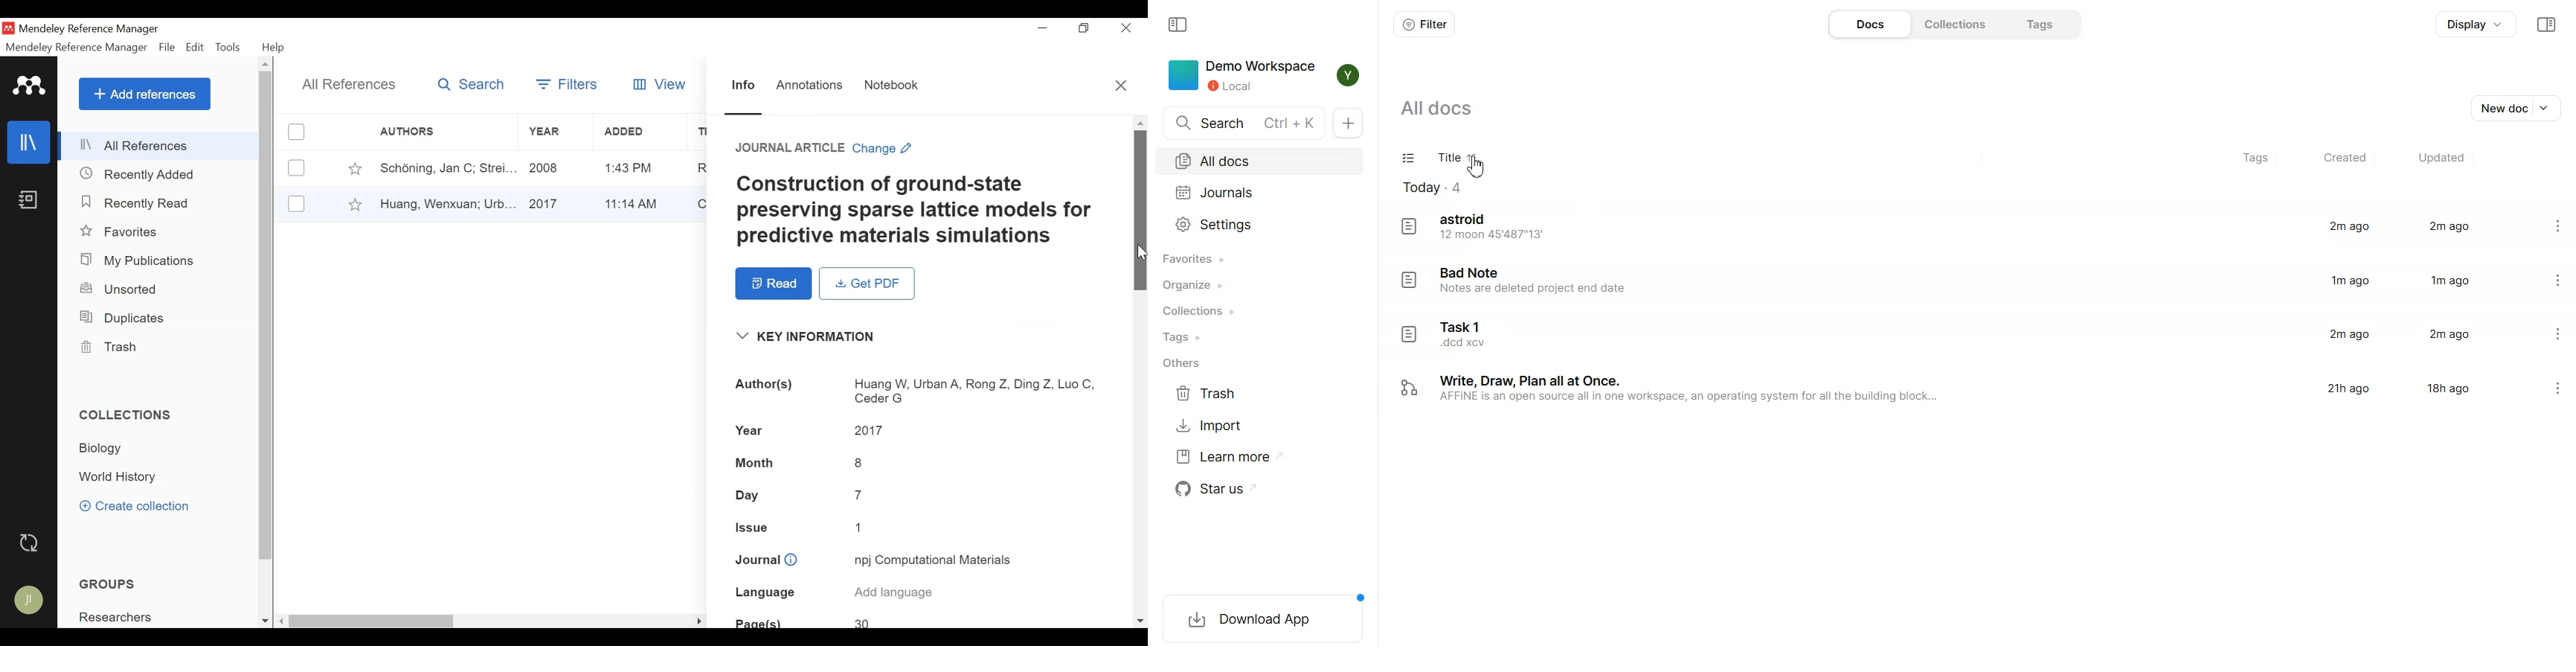  I want to click on Recently Read, so click(142, 204).